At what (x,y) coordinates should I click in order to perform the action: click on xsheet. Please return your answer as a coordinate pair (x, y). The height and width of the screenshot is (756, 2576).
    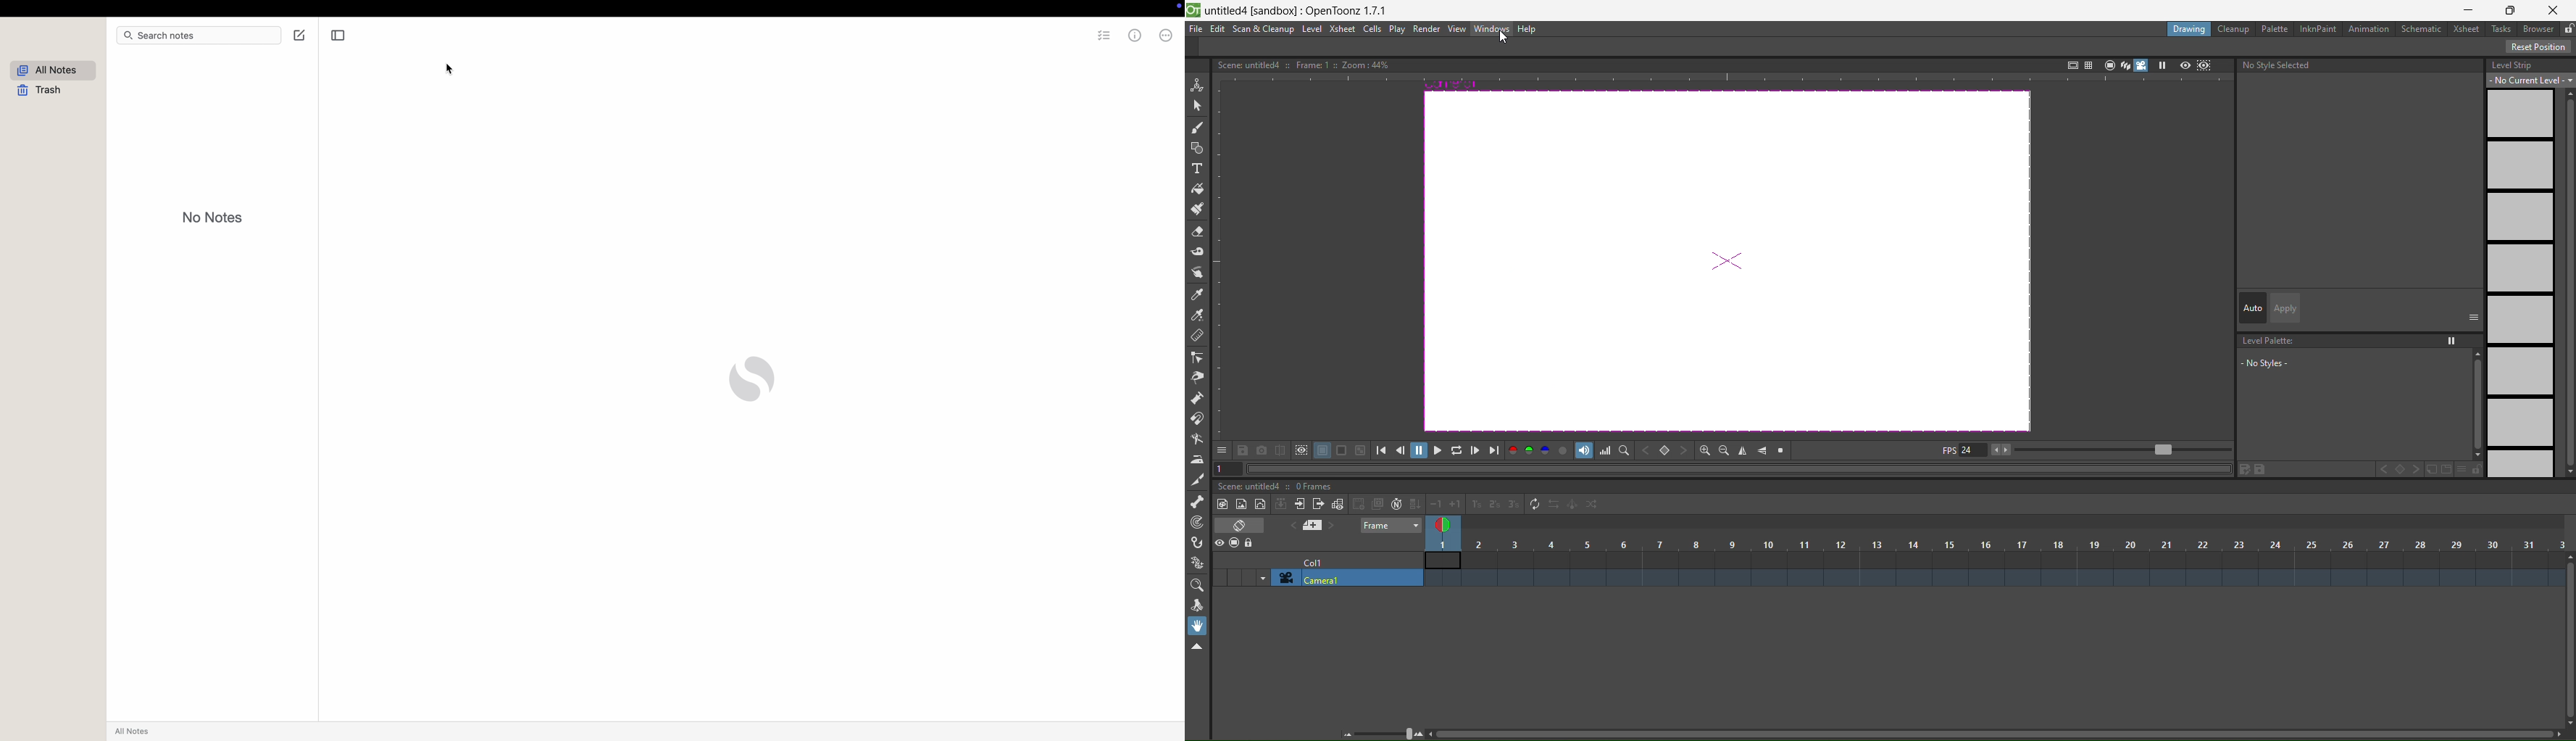
    Looking at the image, I should click on (1341, 28).